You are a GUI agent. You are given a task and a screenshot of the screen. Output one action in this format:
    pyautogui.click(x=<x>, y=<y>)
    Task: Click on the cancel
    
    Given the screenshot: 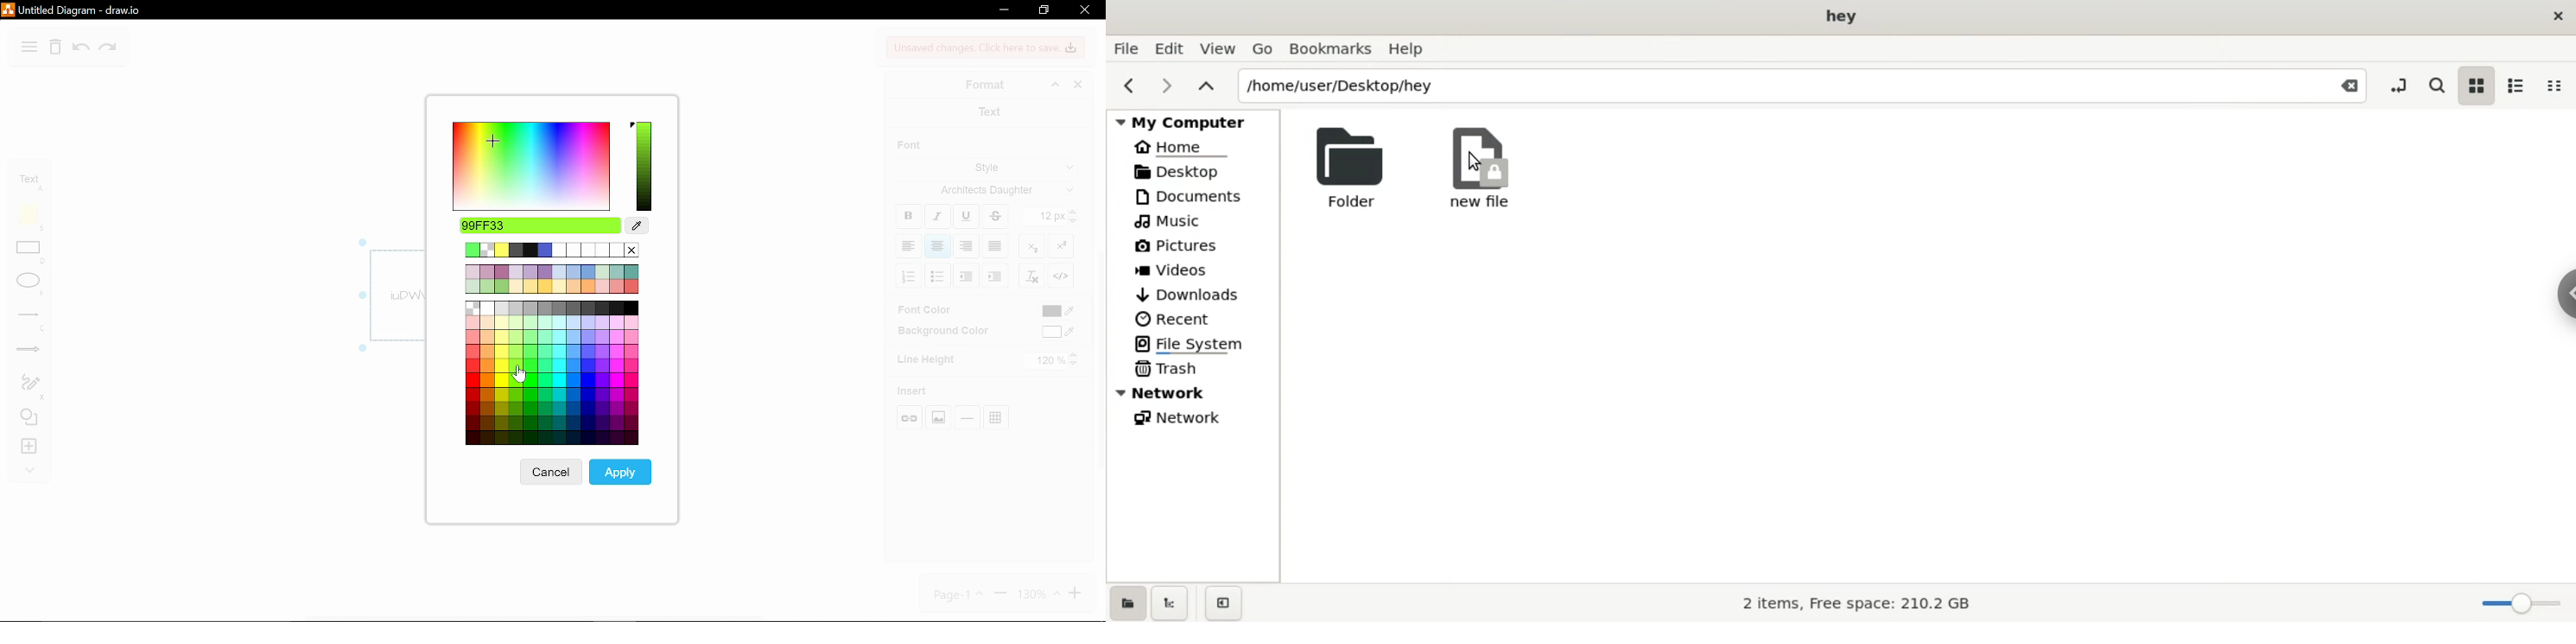 What is the action you would take?
    pyautogui.click(x=548, y=473)
    